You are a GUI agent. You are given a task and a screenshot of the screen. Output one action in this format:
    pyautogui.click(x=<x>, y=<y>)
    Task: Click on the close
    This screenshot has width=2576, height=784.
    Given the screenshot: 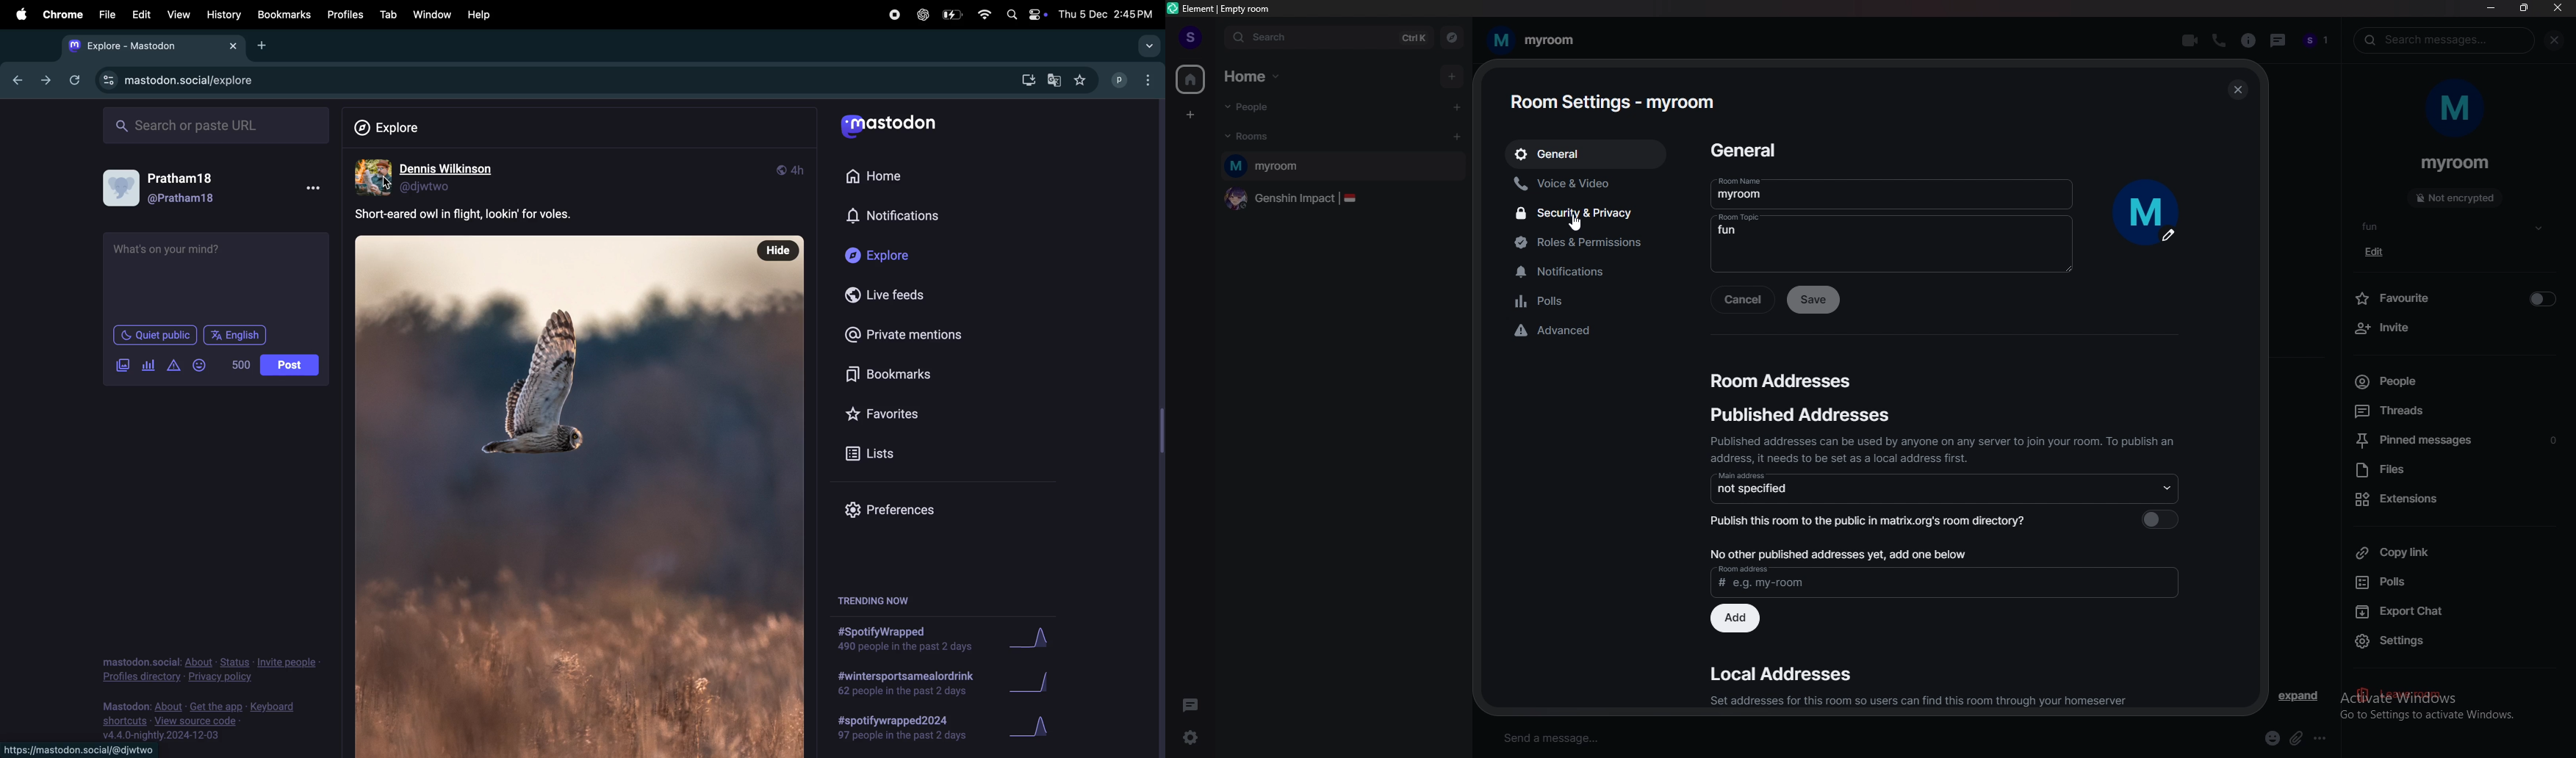 What is the action you would take?
    pyautogui.click(x=2557, y=40)
    